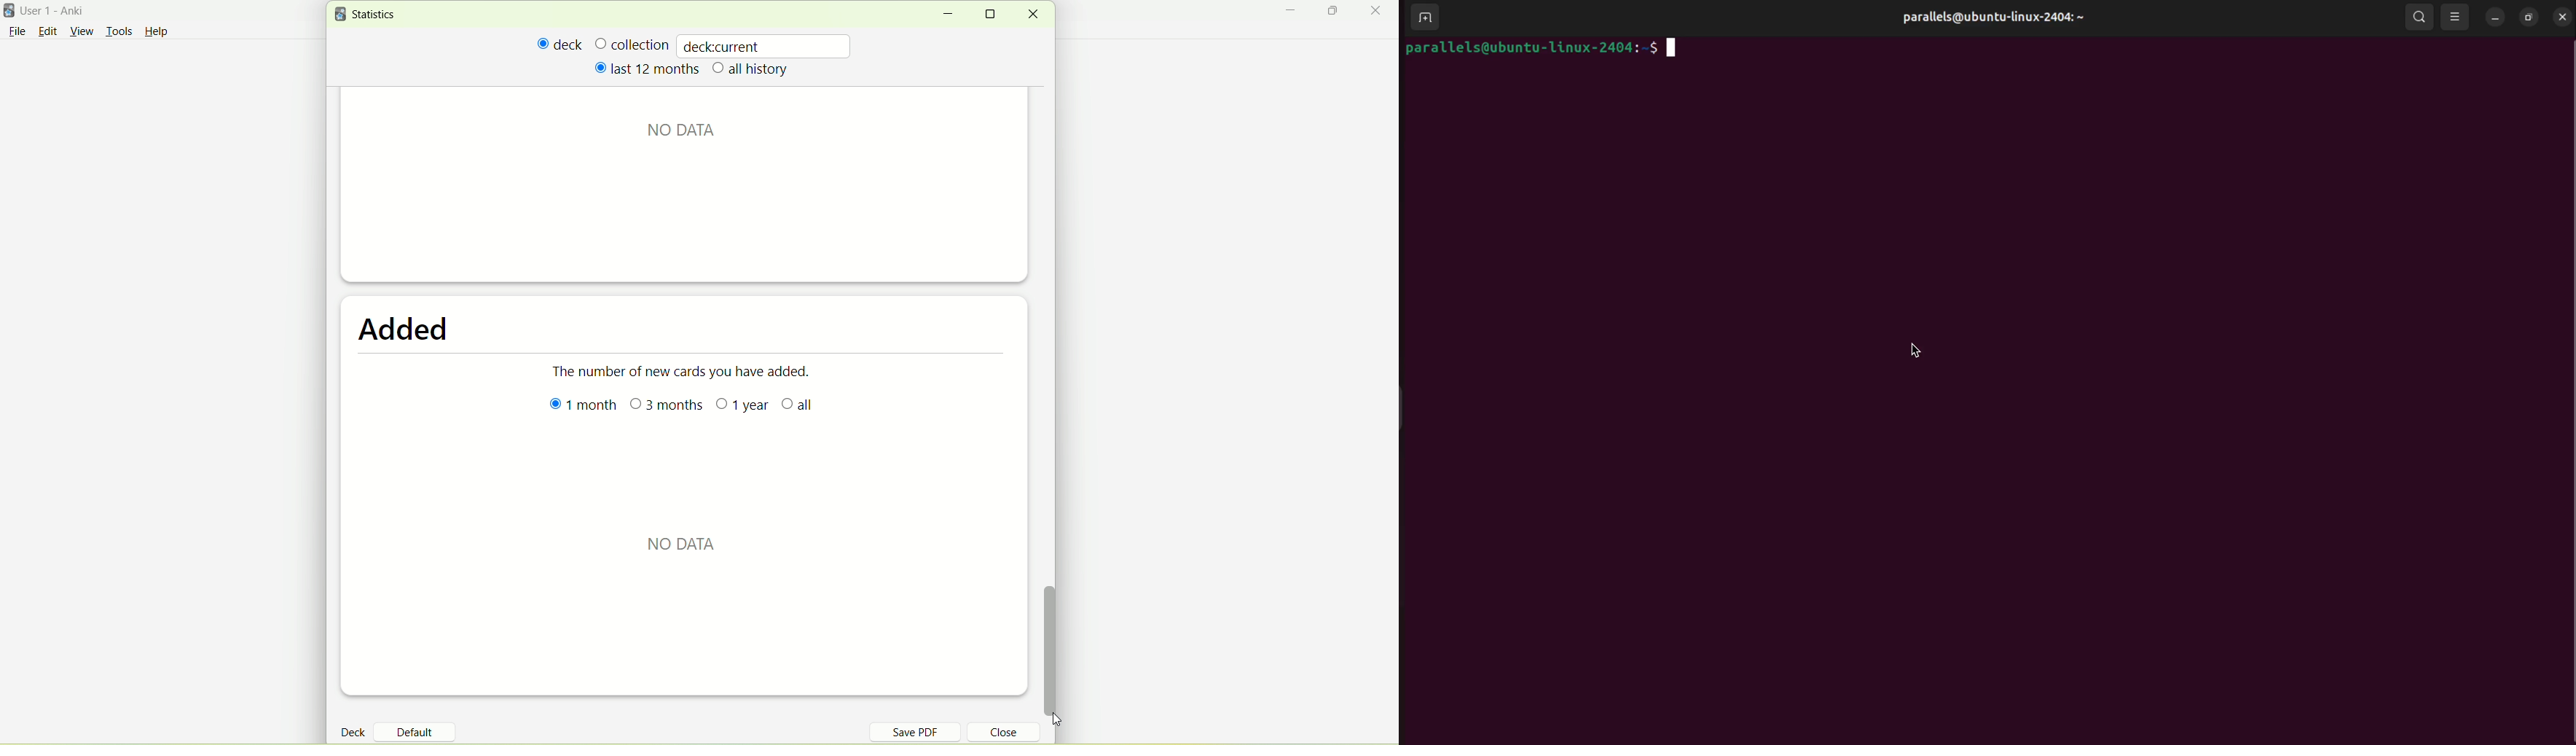  Describe the element at coordinates (84, 32) in the screenshot. I see `view` at that location.